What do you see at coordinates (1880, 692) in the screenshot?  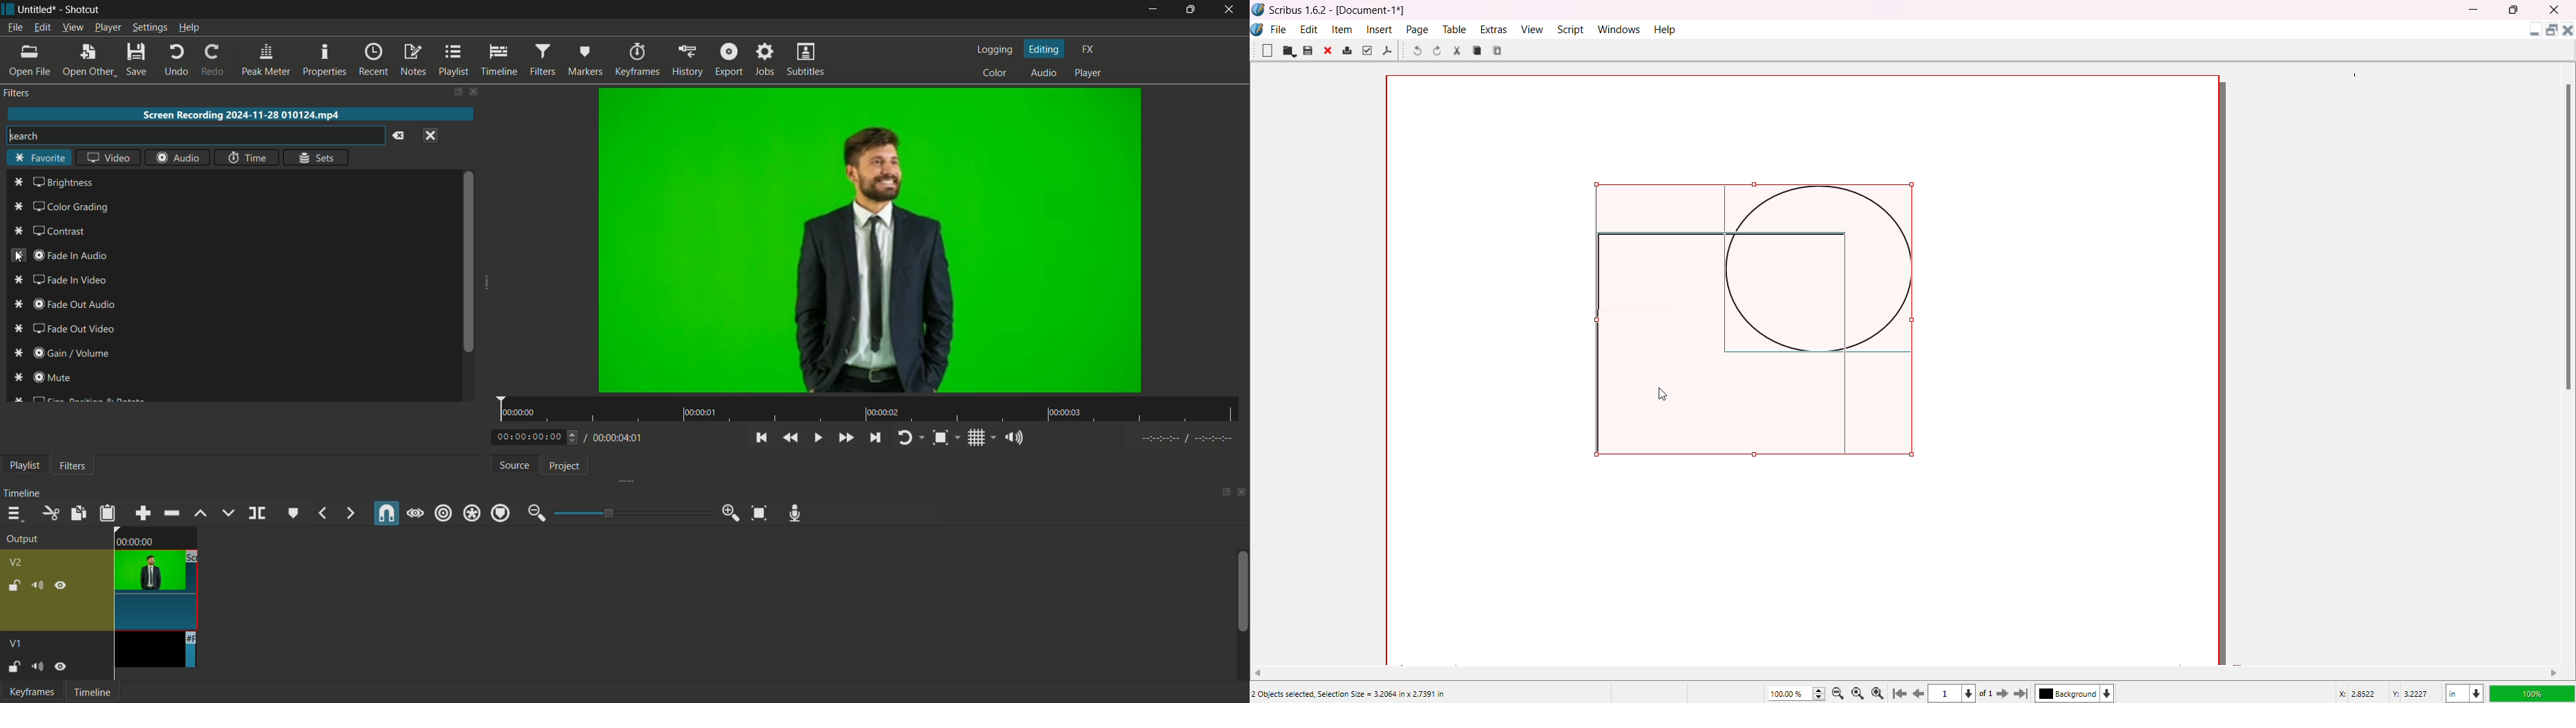 I see `Zoom in` at bounding box center [1880, 692].